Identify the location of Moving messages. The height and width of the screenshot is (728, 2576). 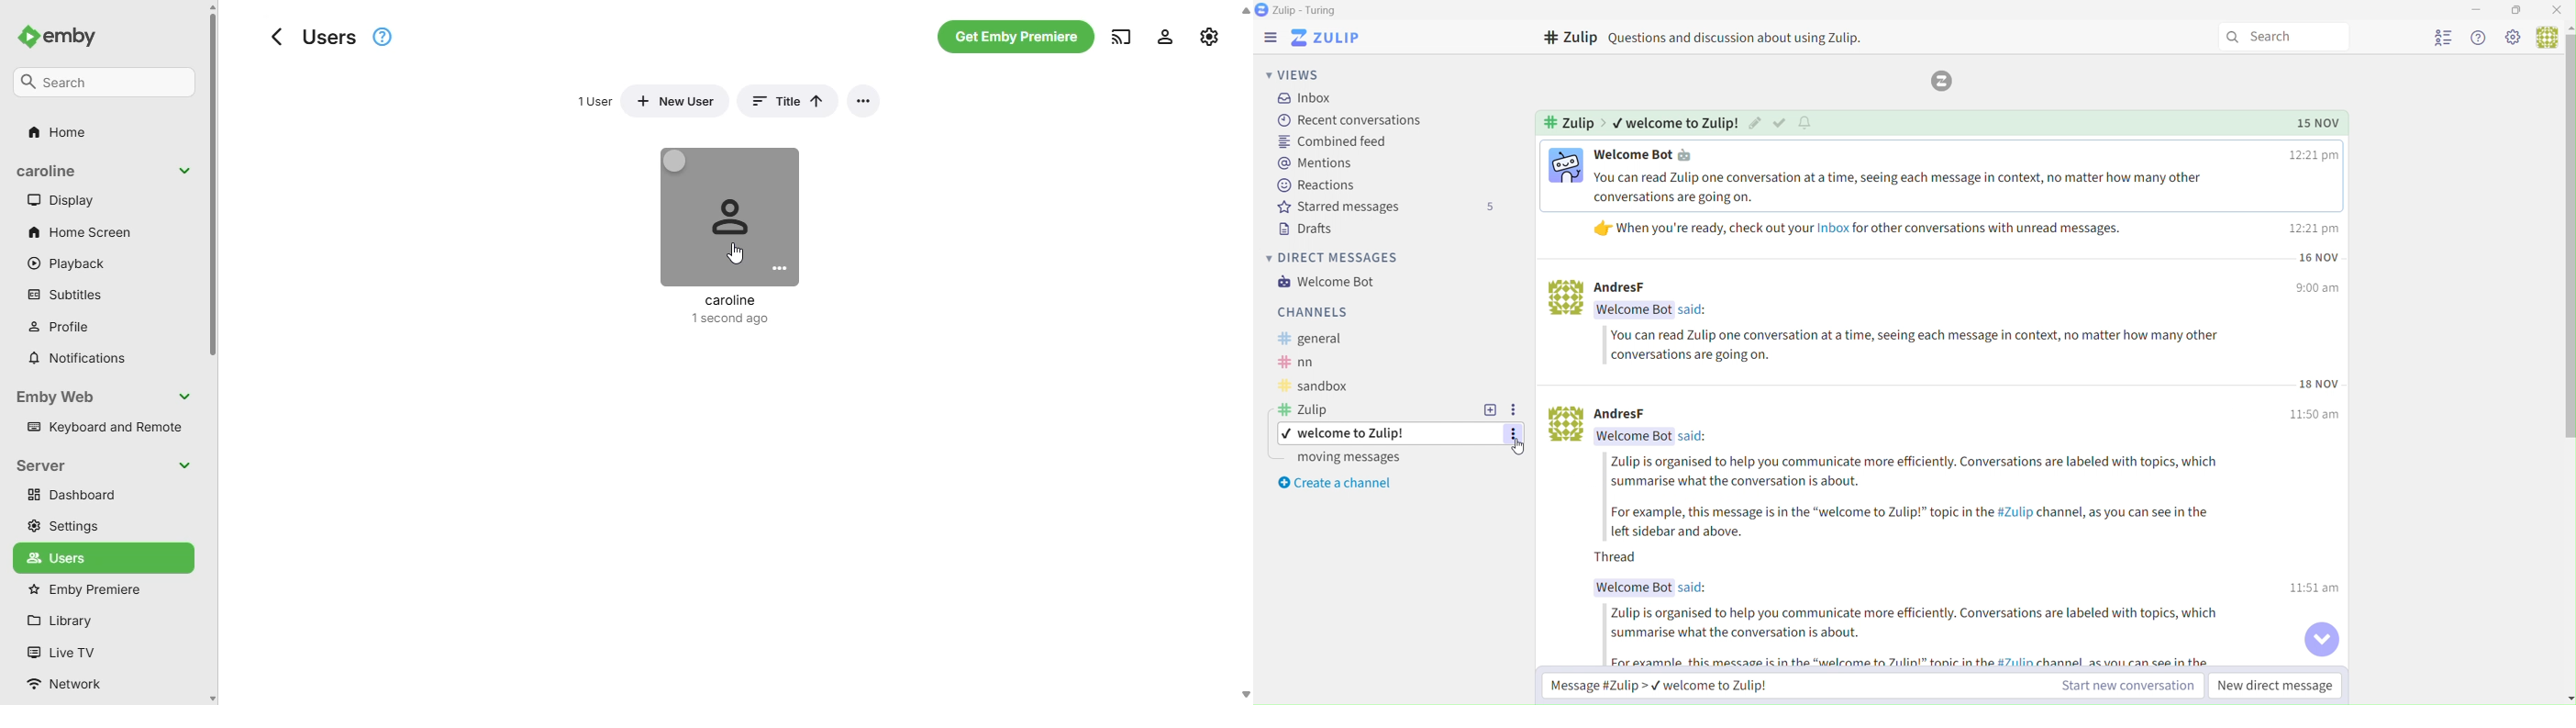
(1339, 458).